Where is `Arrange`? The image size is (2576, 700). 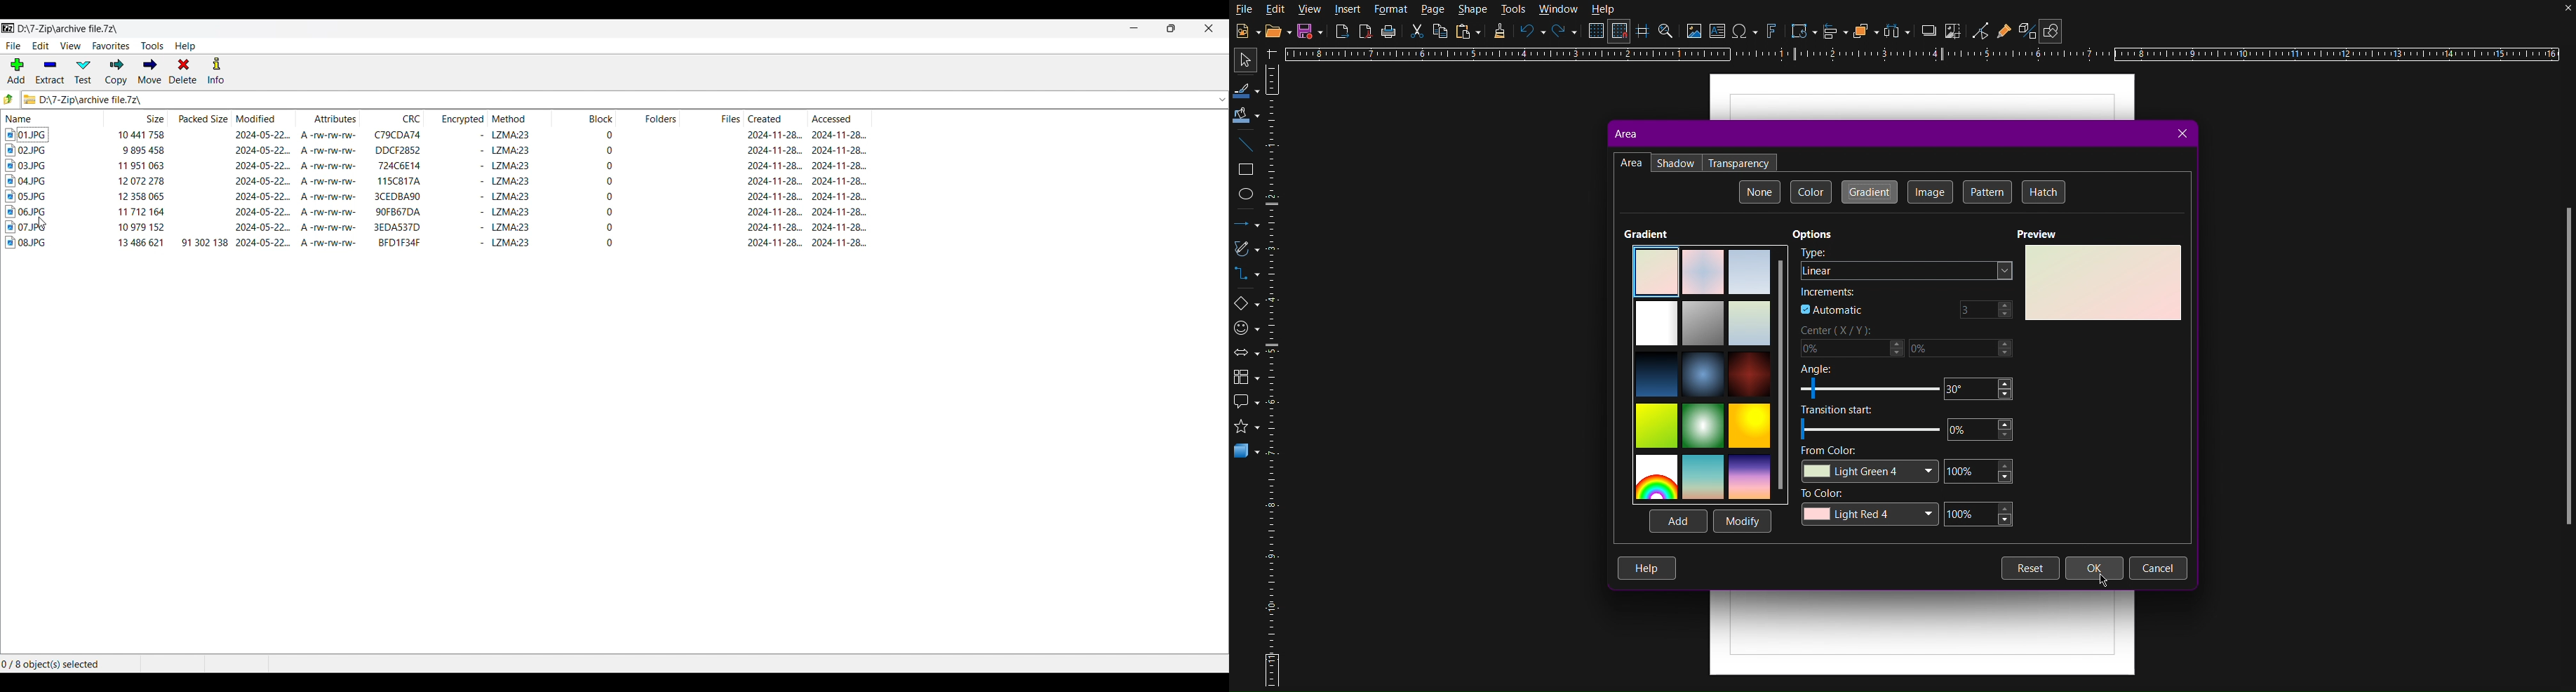
Arrange is located at coordinates (1863, 32).